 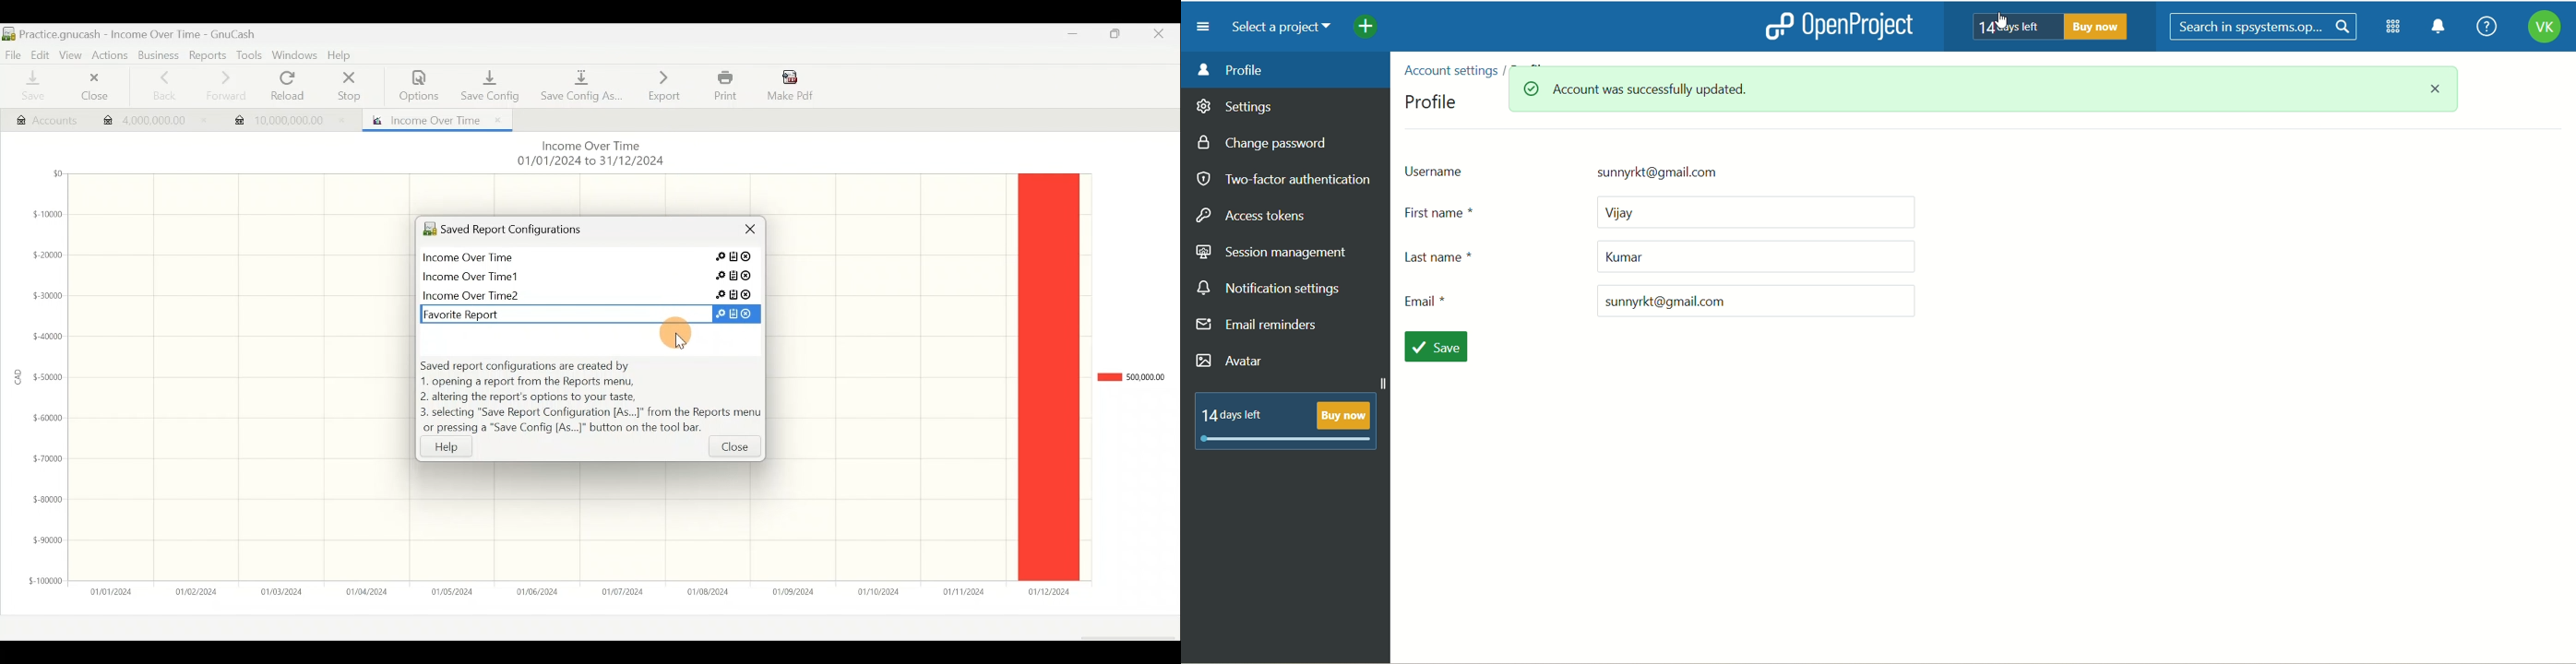 What do you see at coordinates (288, 116) in the screenshot?
I see `Imported transaction 2` at bounding box center [288, 116].